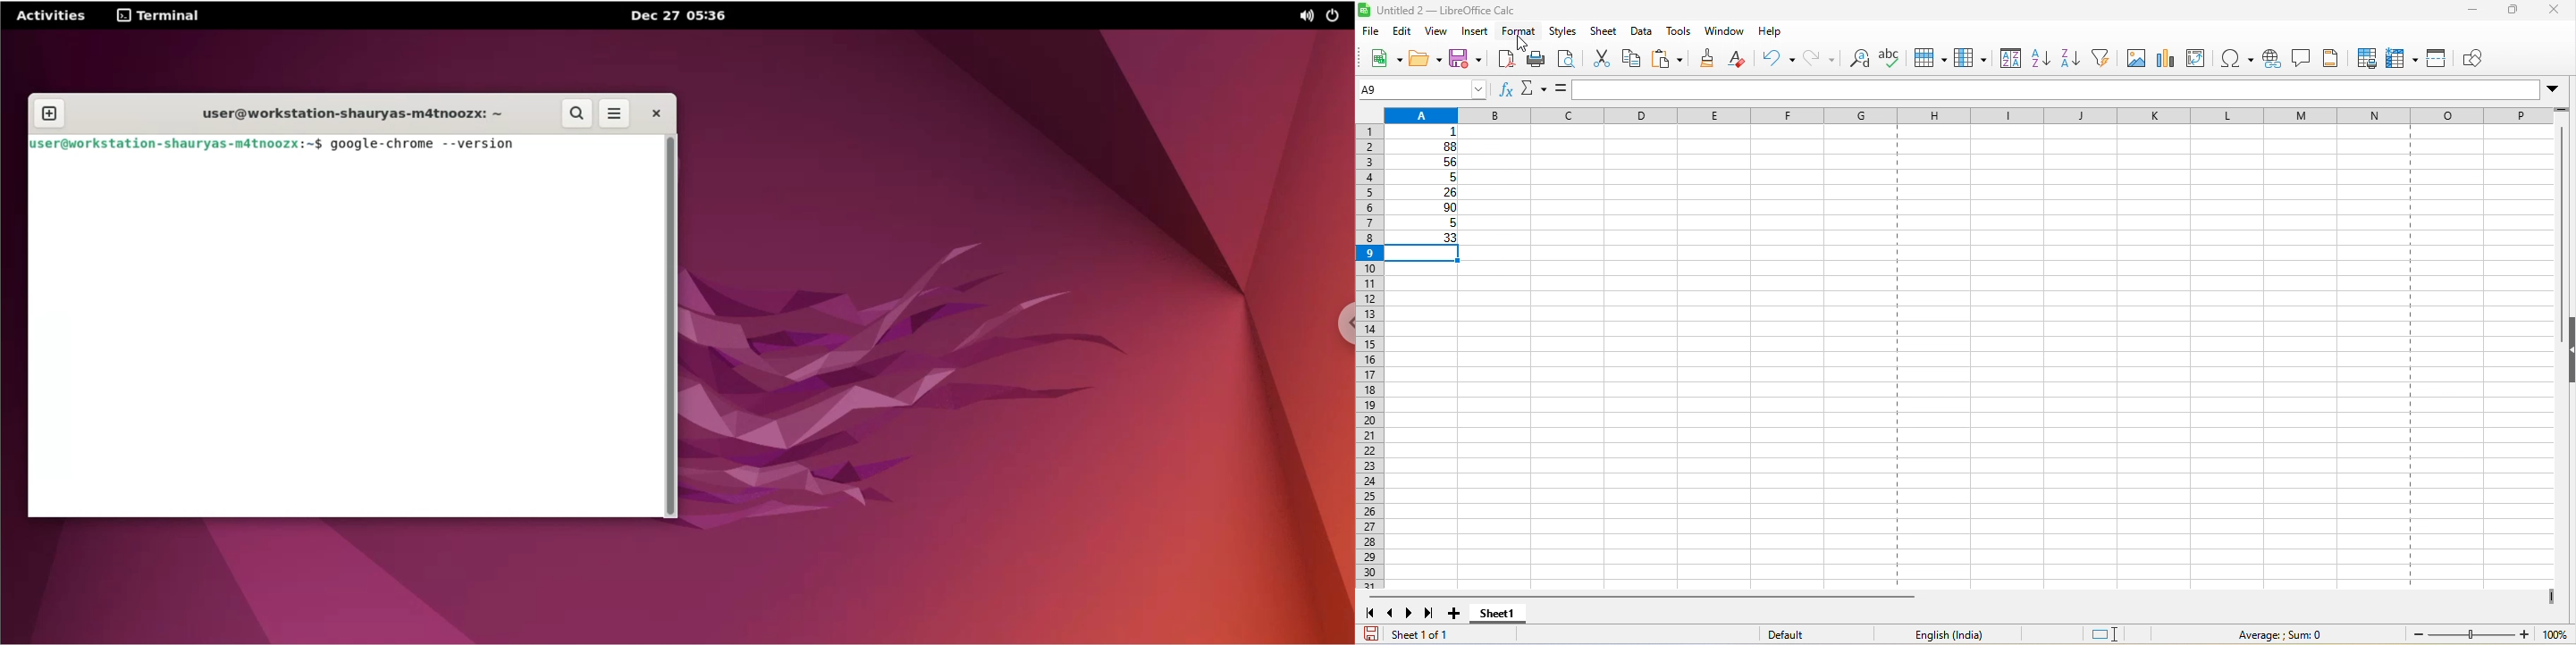  What do you see at coordinates (1380, 57) in the screenshot?
I see `new` at bounding box center [1380, 57].